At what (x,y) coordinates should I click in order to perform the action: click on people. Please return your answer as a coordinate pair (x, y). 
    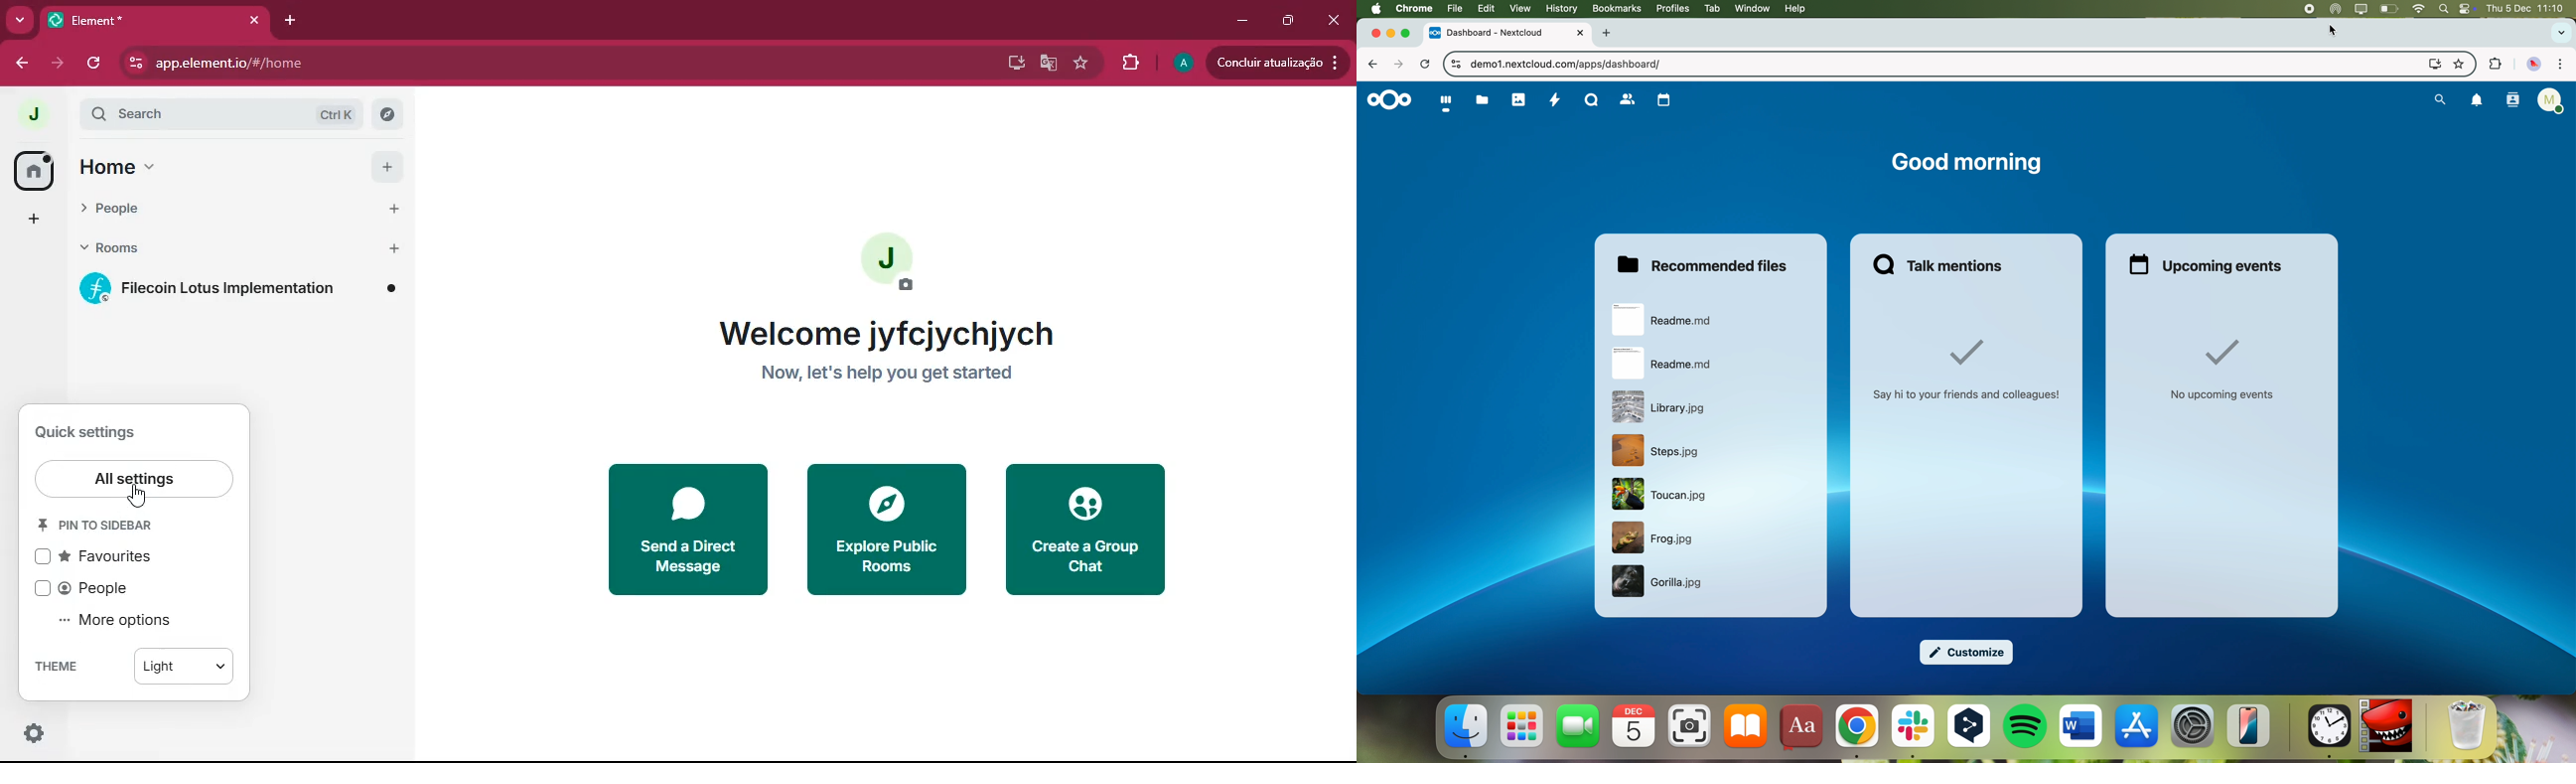
    Looking at the image, I should click on (132, 210).